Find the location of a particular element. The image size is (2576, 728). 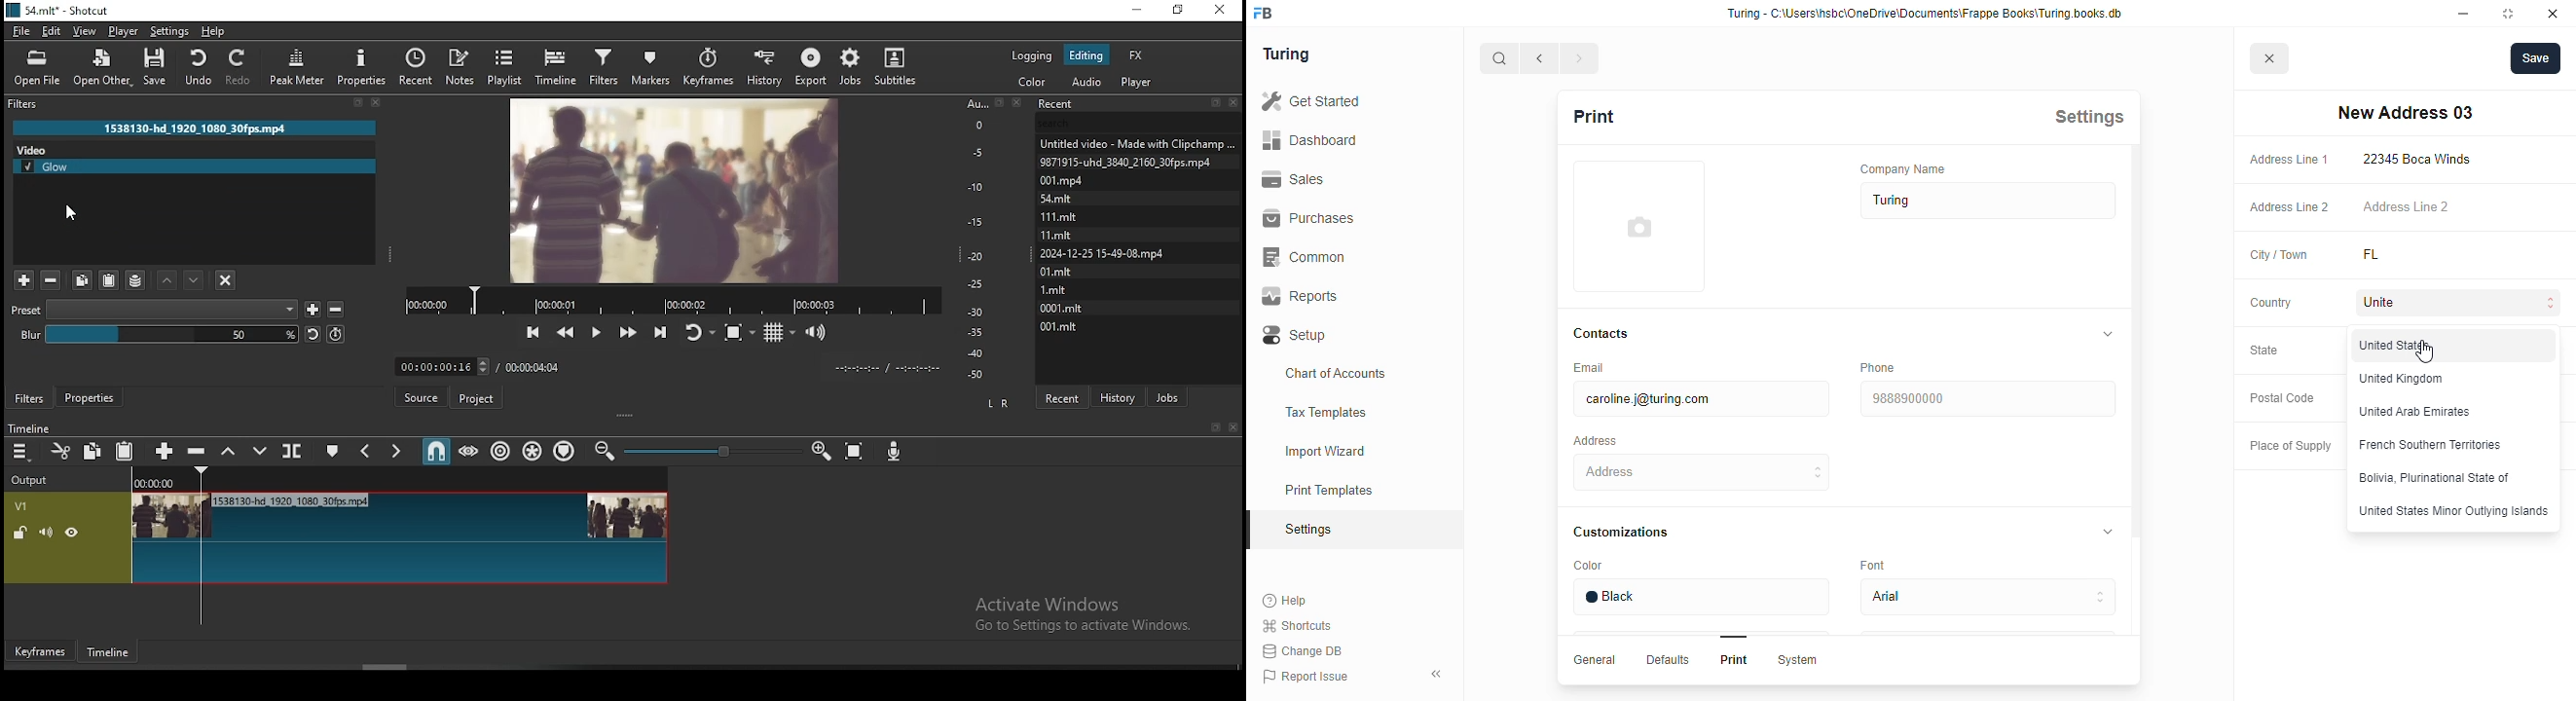

toggle sidebar is located at coordinates (1439, 673).